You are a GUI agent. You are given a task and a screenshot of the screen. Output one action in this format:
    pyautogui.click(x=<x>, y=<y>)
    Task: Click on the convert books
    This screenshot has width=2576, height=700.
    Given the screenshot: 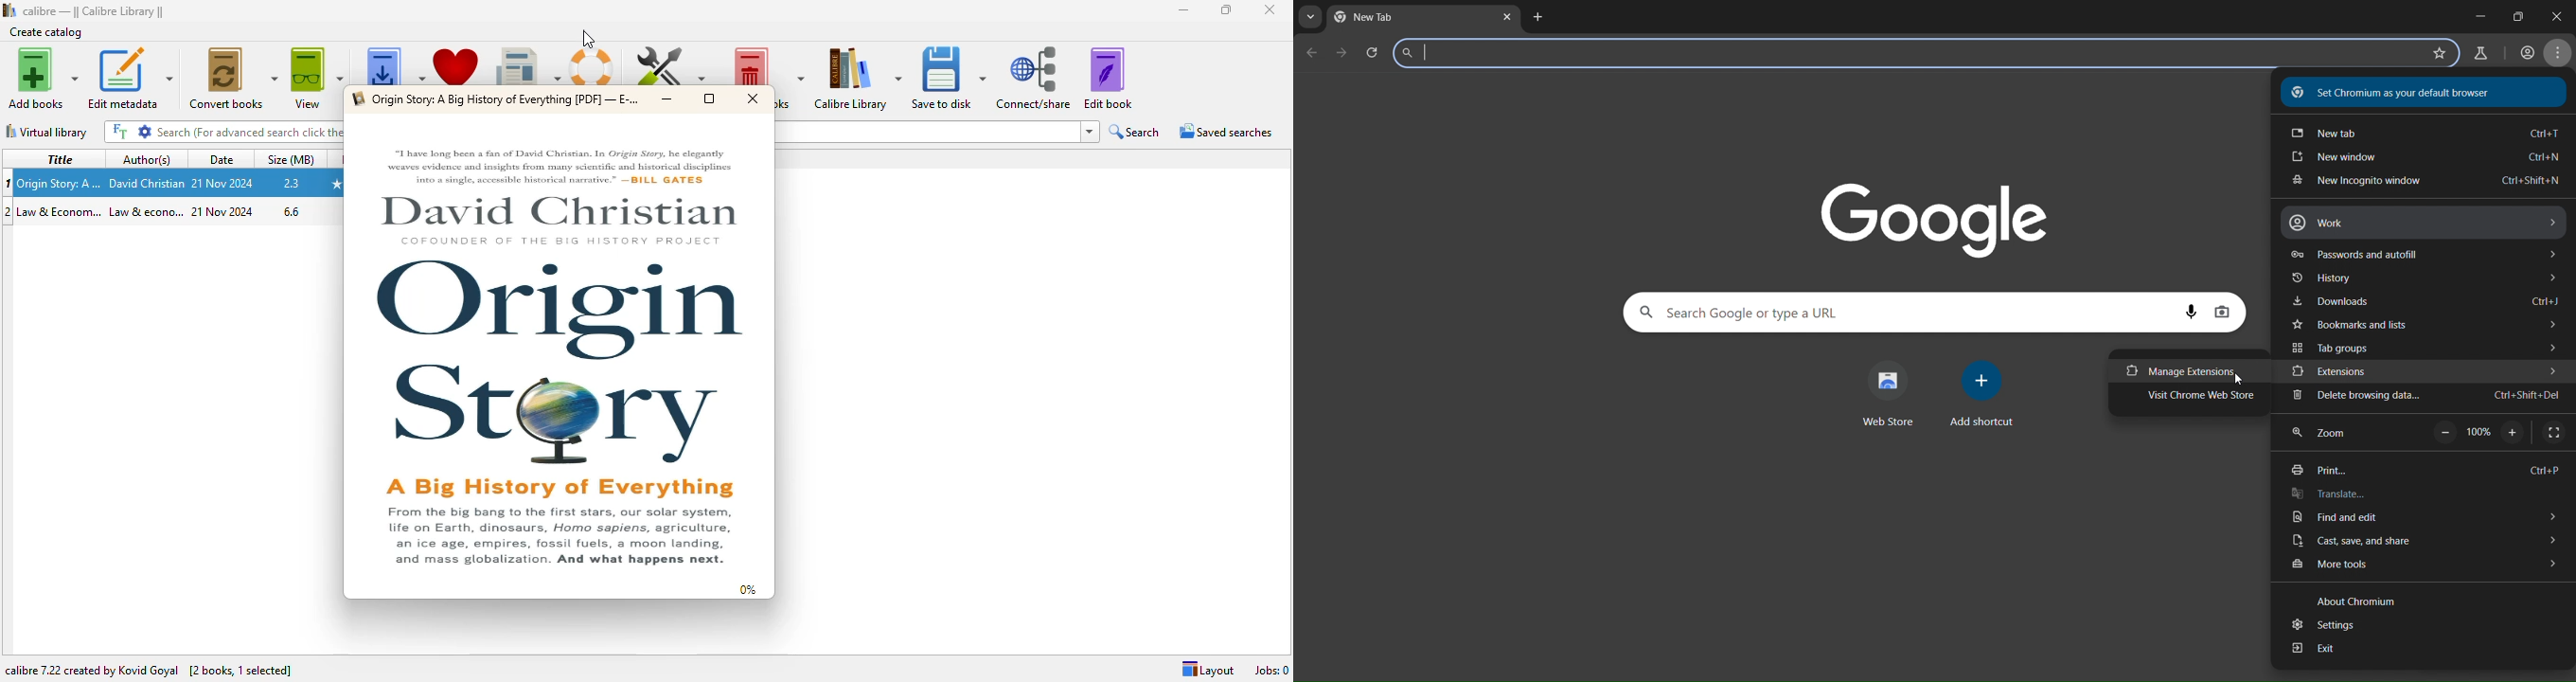 What is the action you would take?
    pyautogui.click(x=233, y=79)
    